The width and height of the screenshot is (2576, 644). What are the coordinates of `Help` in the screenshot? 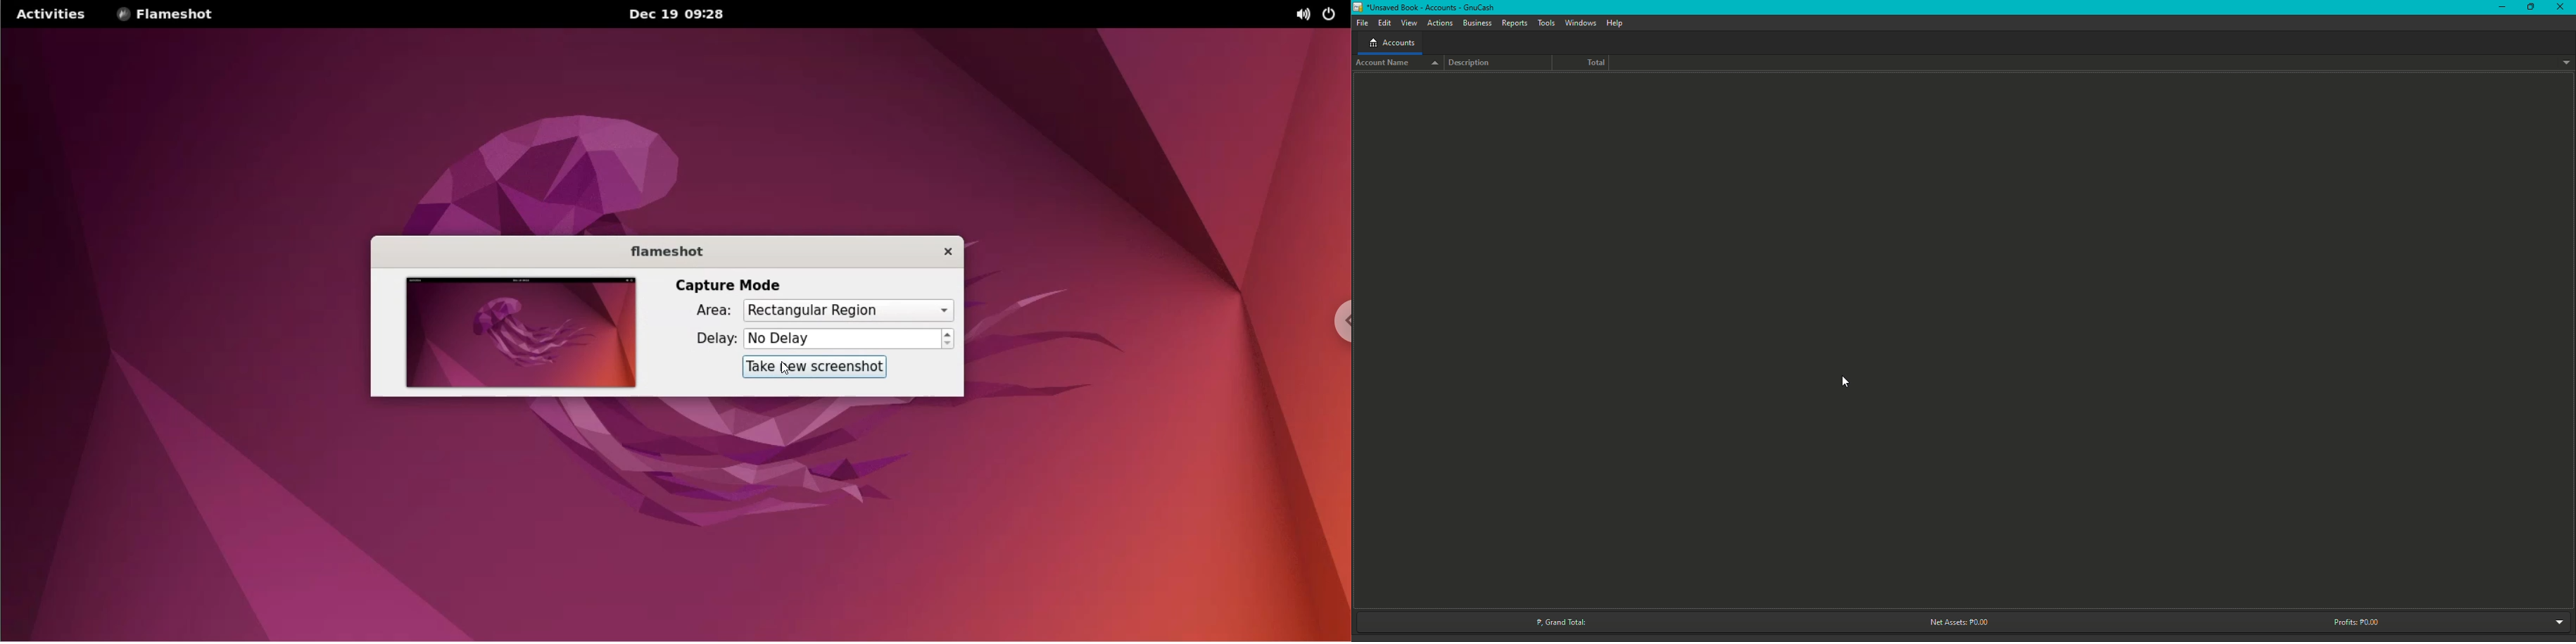 It's located at (1616, 23).